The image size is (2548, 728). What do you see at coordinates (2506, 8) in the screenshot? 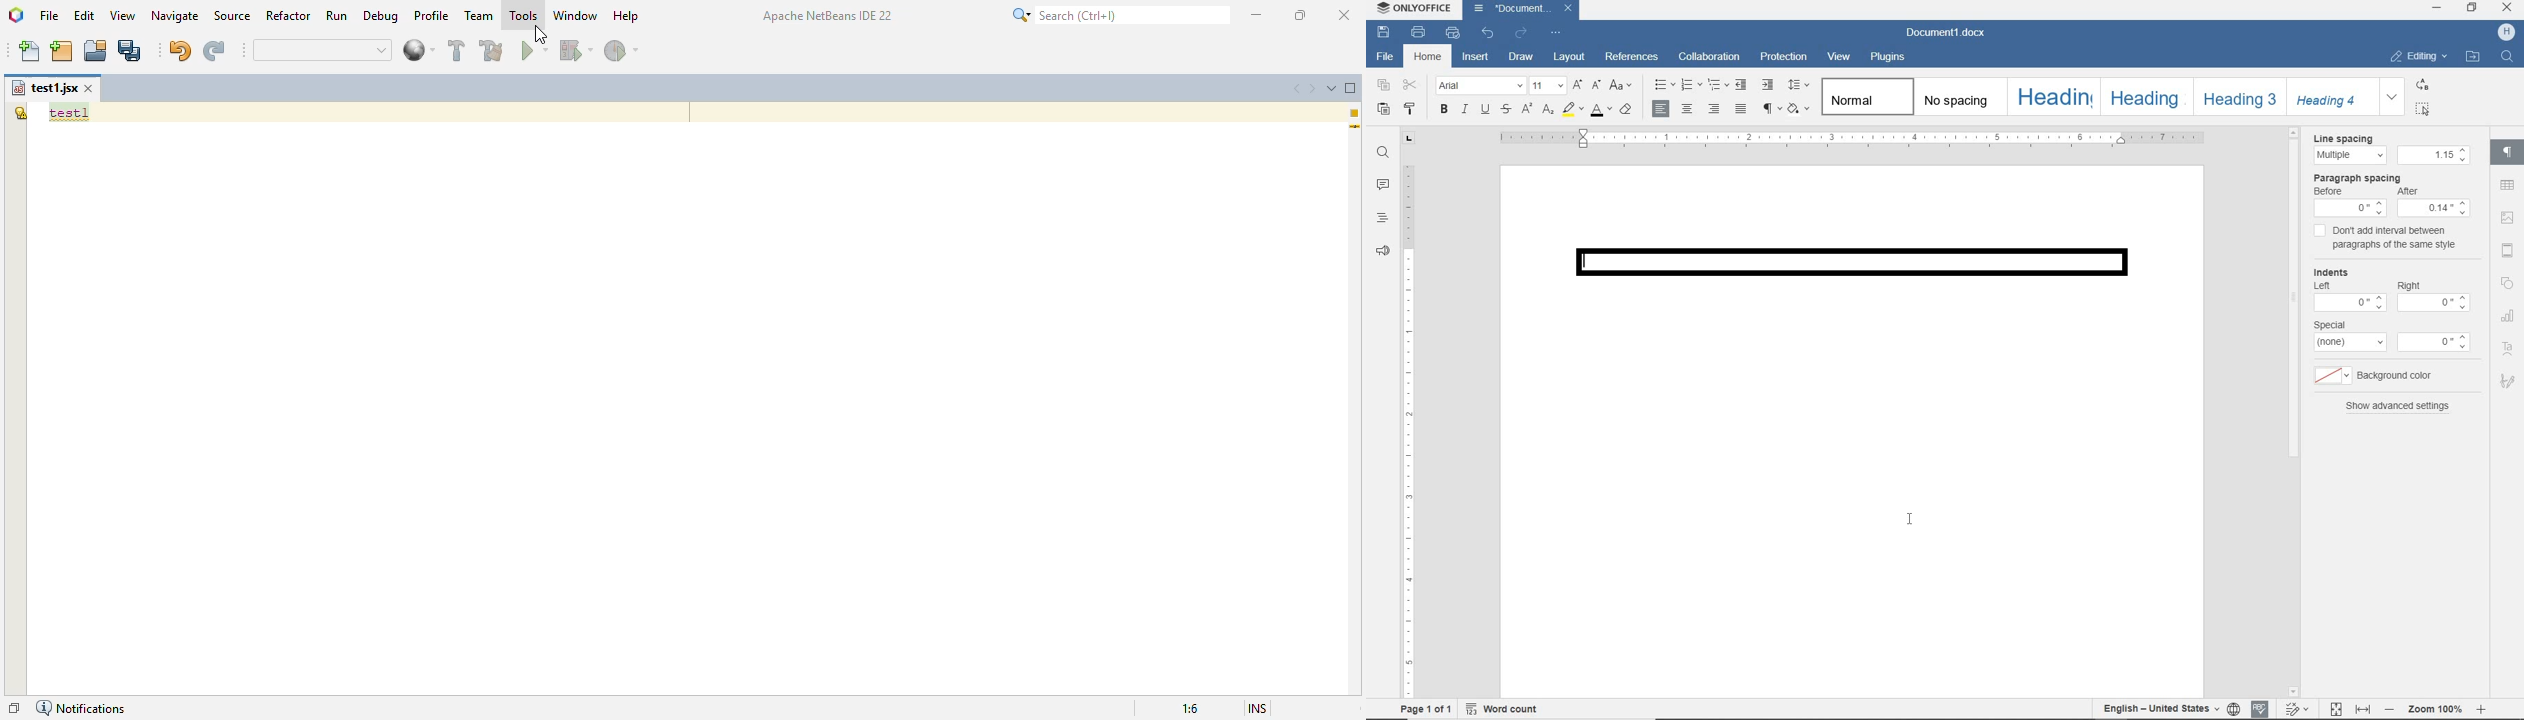
I see `CLOSE` at bounding box center [2506, 8].